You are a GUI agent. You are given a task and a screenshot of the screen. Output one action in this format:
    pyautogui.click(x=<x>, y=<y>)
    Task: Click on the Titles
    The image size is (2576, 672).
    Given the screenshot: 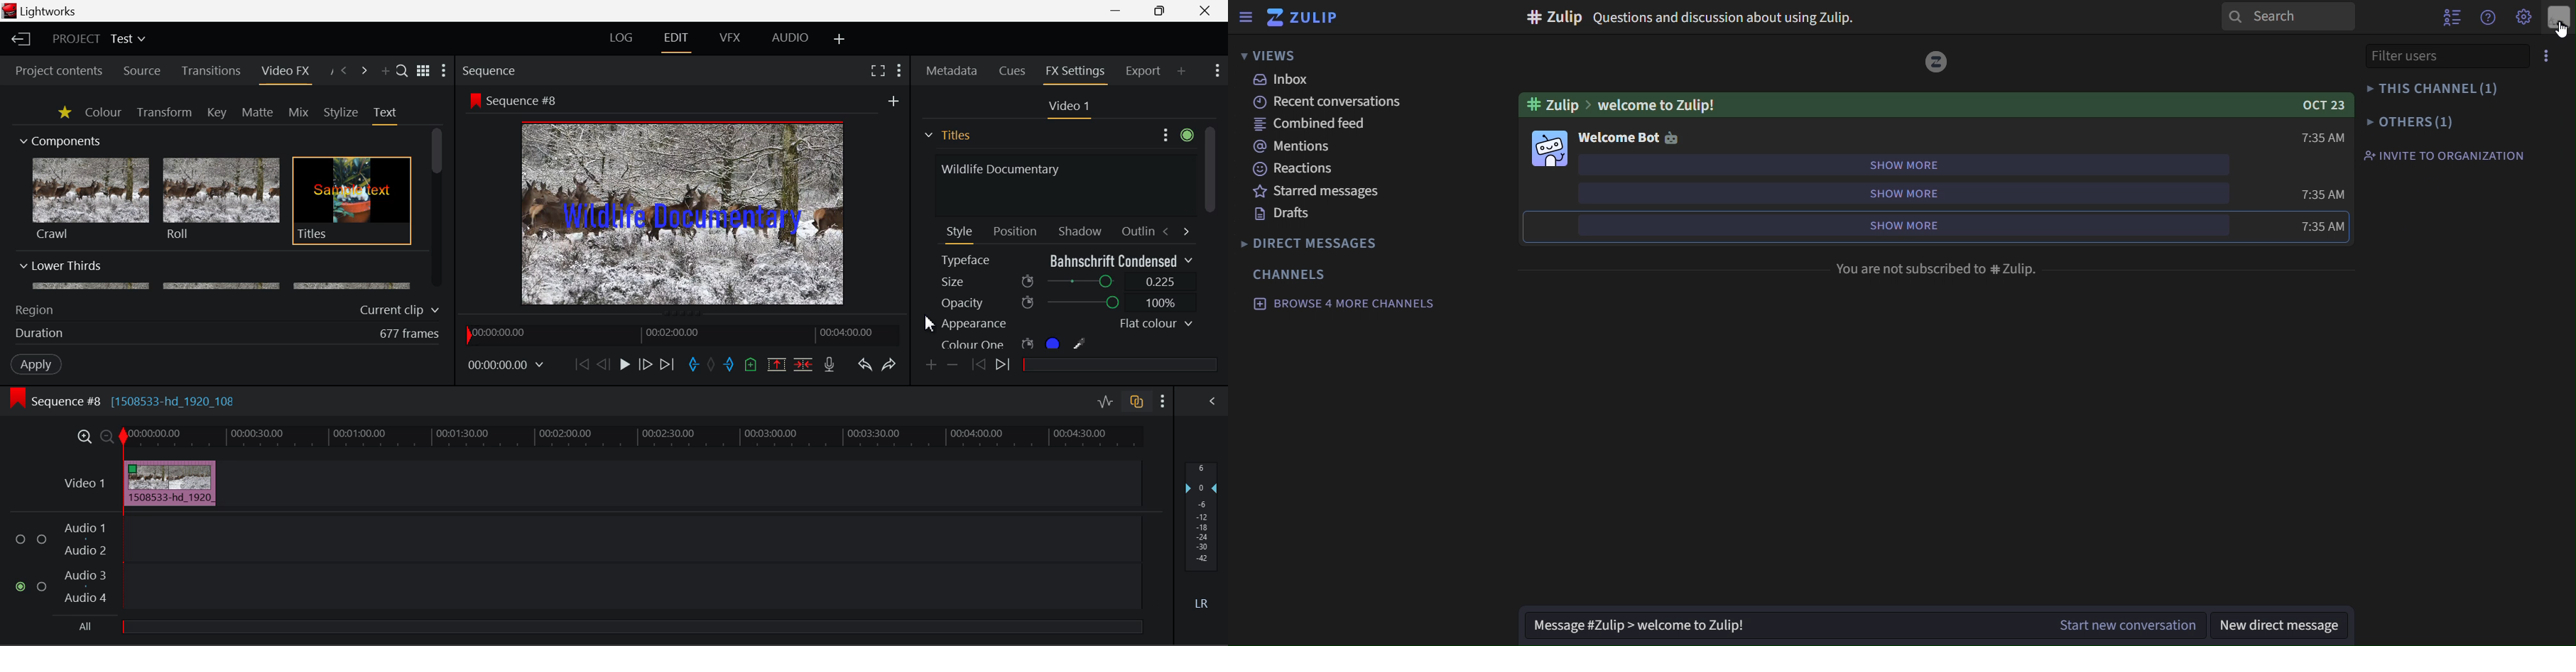 What is the action you would take?
    pyautogui.click(x=352, y=201)
    